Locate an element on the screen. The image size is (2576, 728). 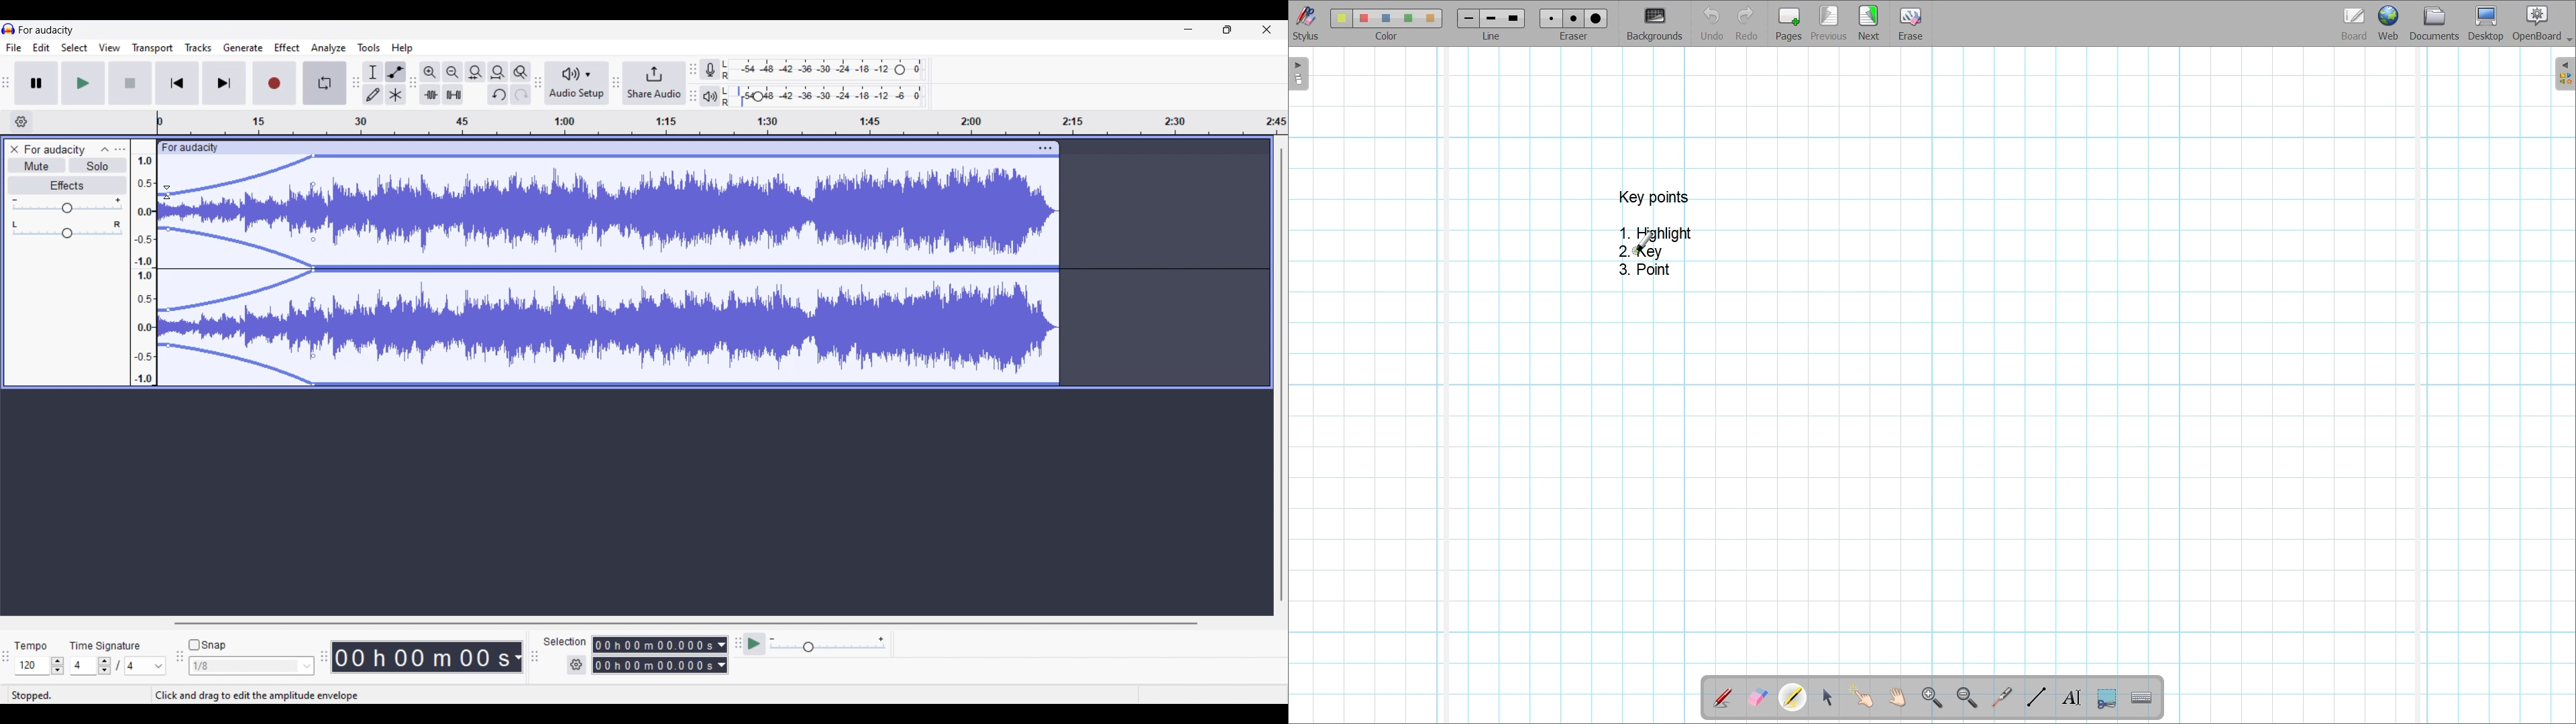
Zoom in is located at coordinates (430, 72).